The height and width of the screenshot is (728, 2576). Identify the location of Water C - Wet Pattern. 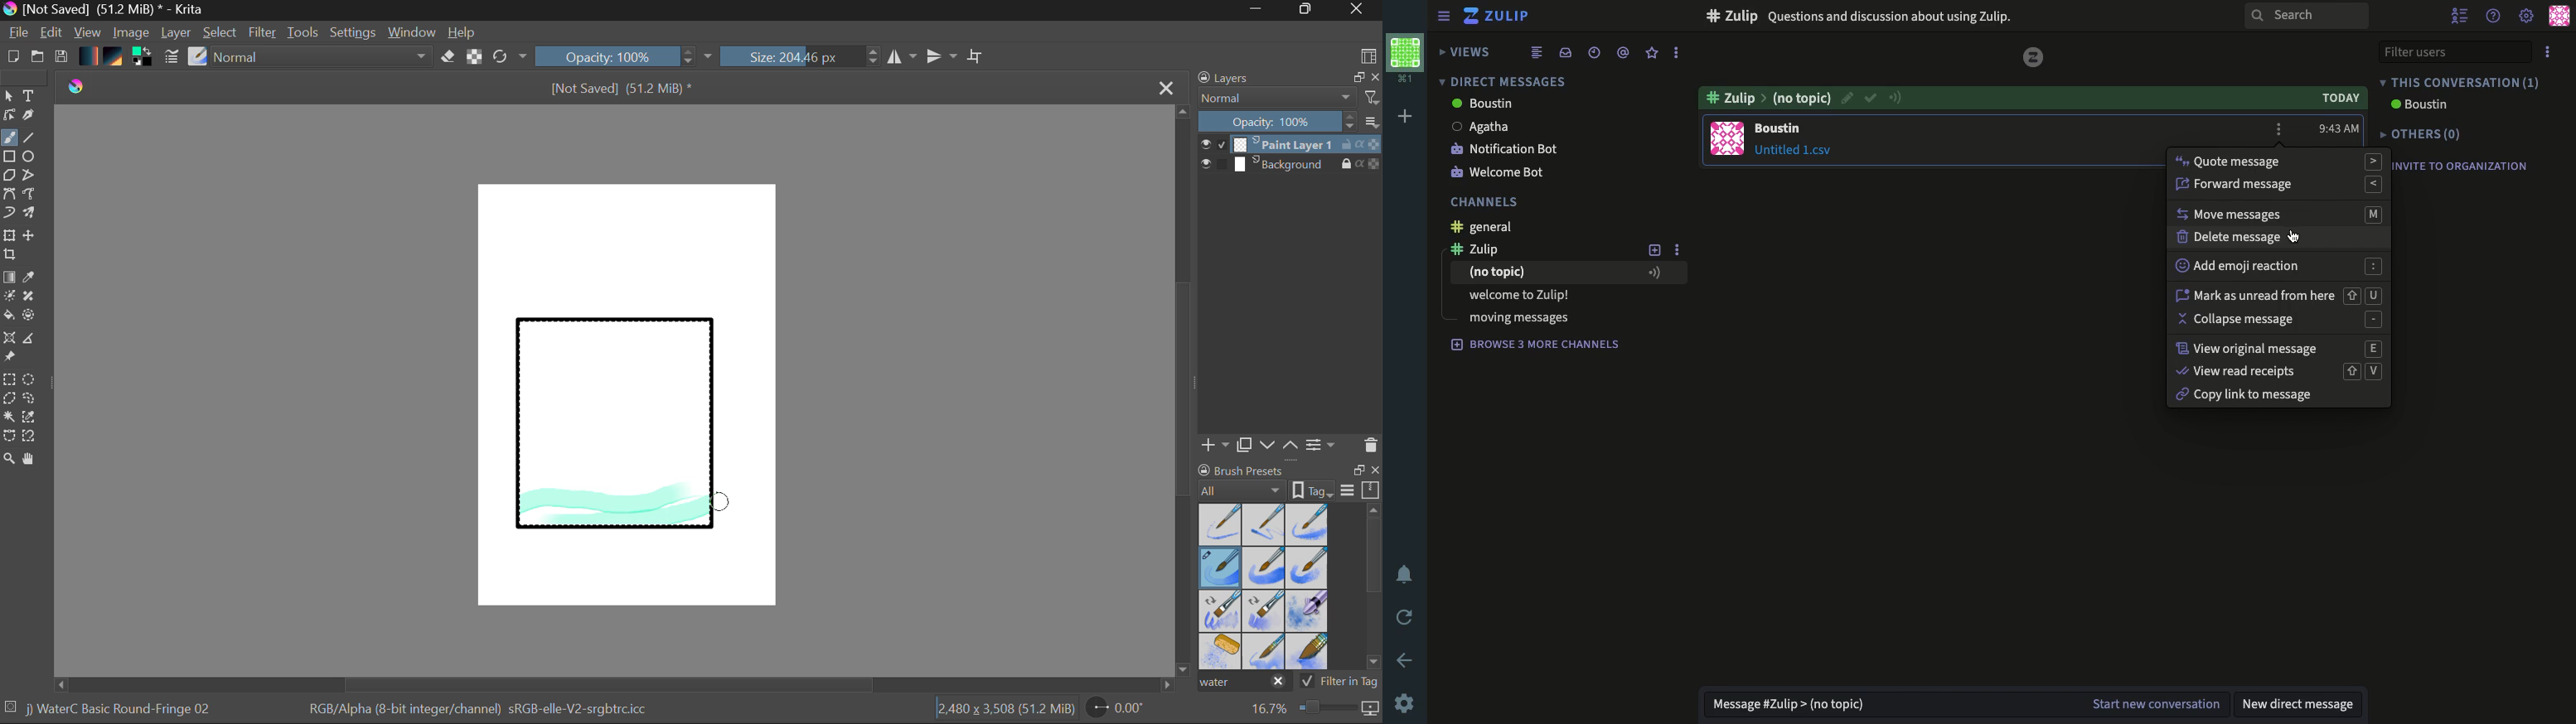
(1306, 525).